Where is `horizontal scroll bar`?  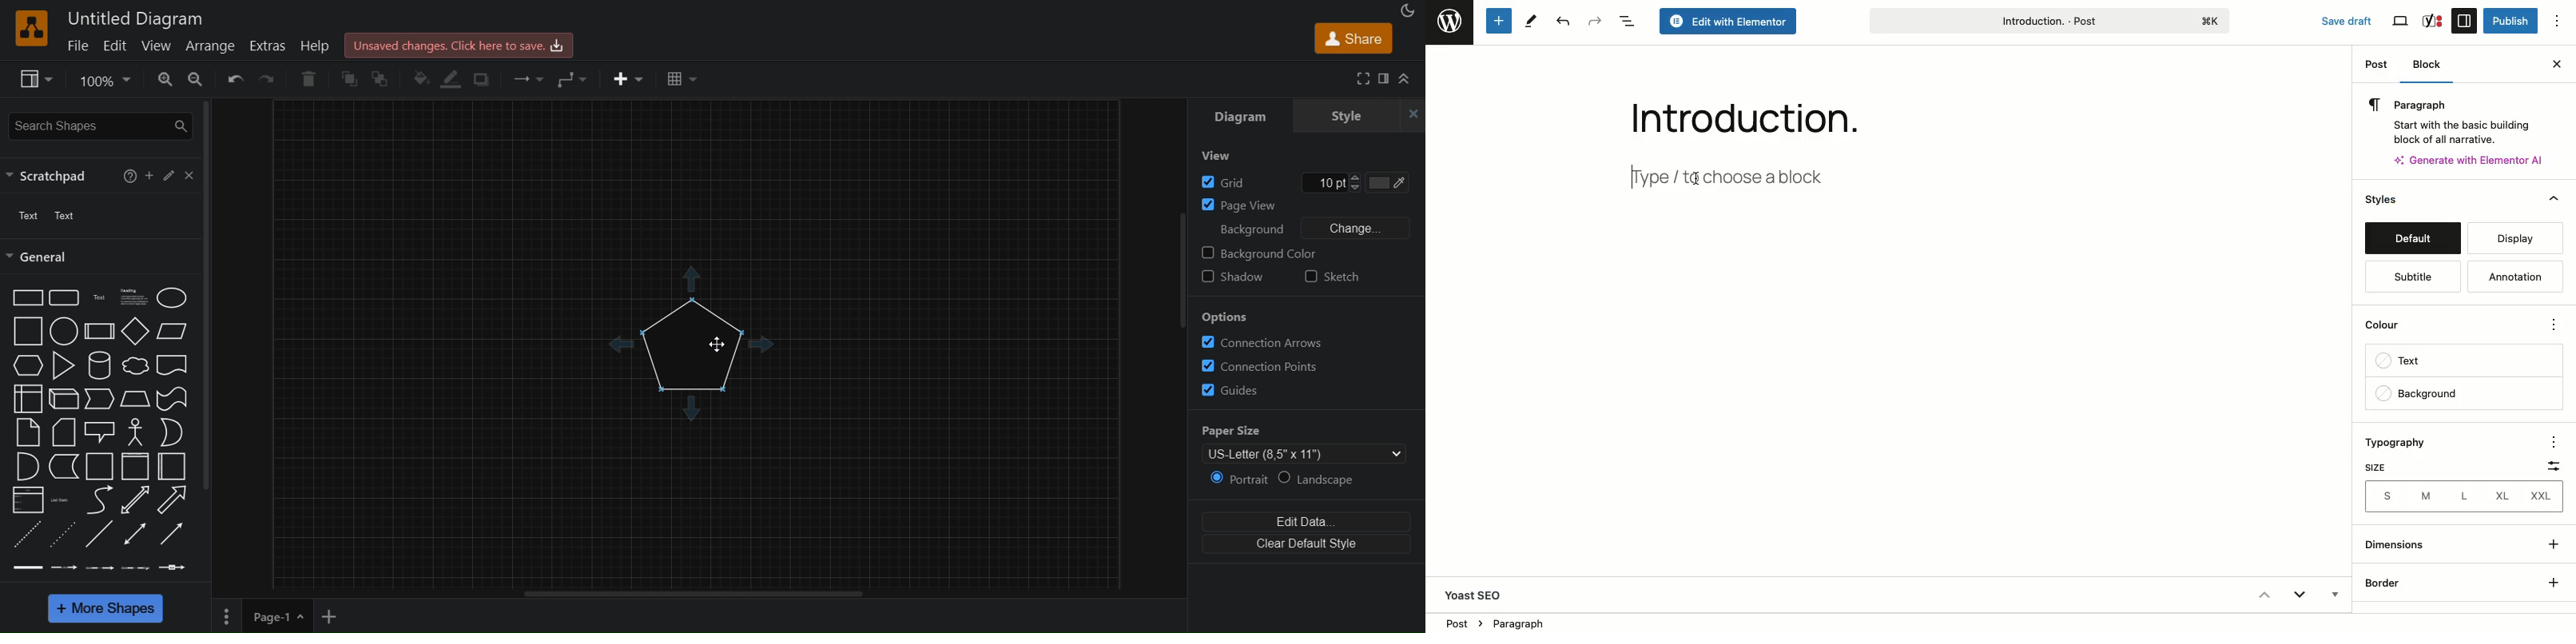 horizontal scroll bar is located at coordinates (693, 594).